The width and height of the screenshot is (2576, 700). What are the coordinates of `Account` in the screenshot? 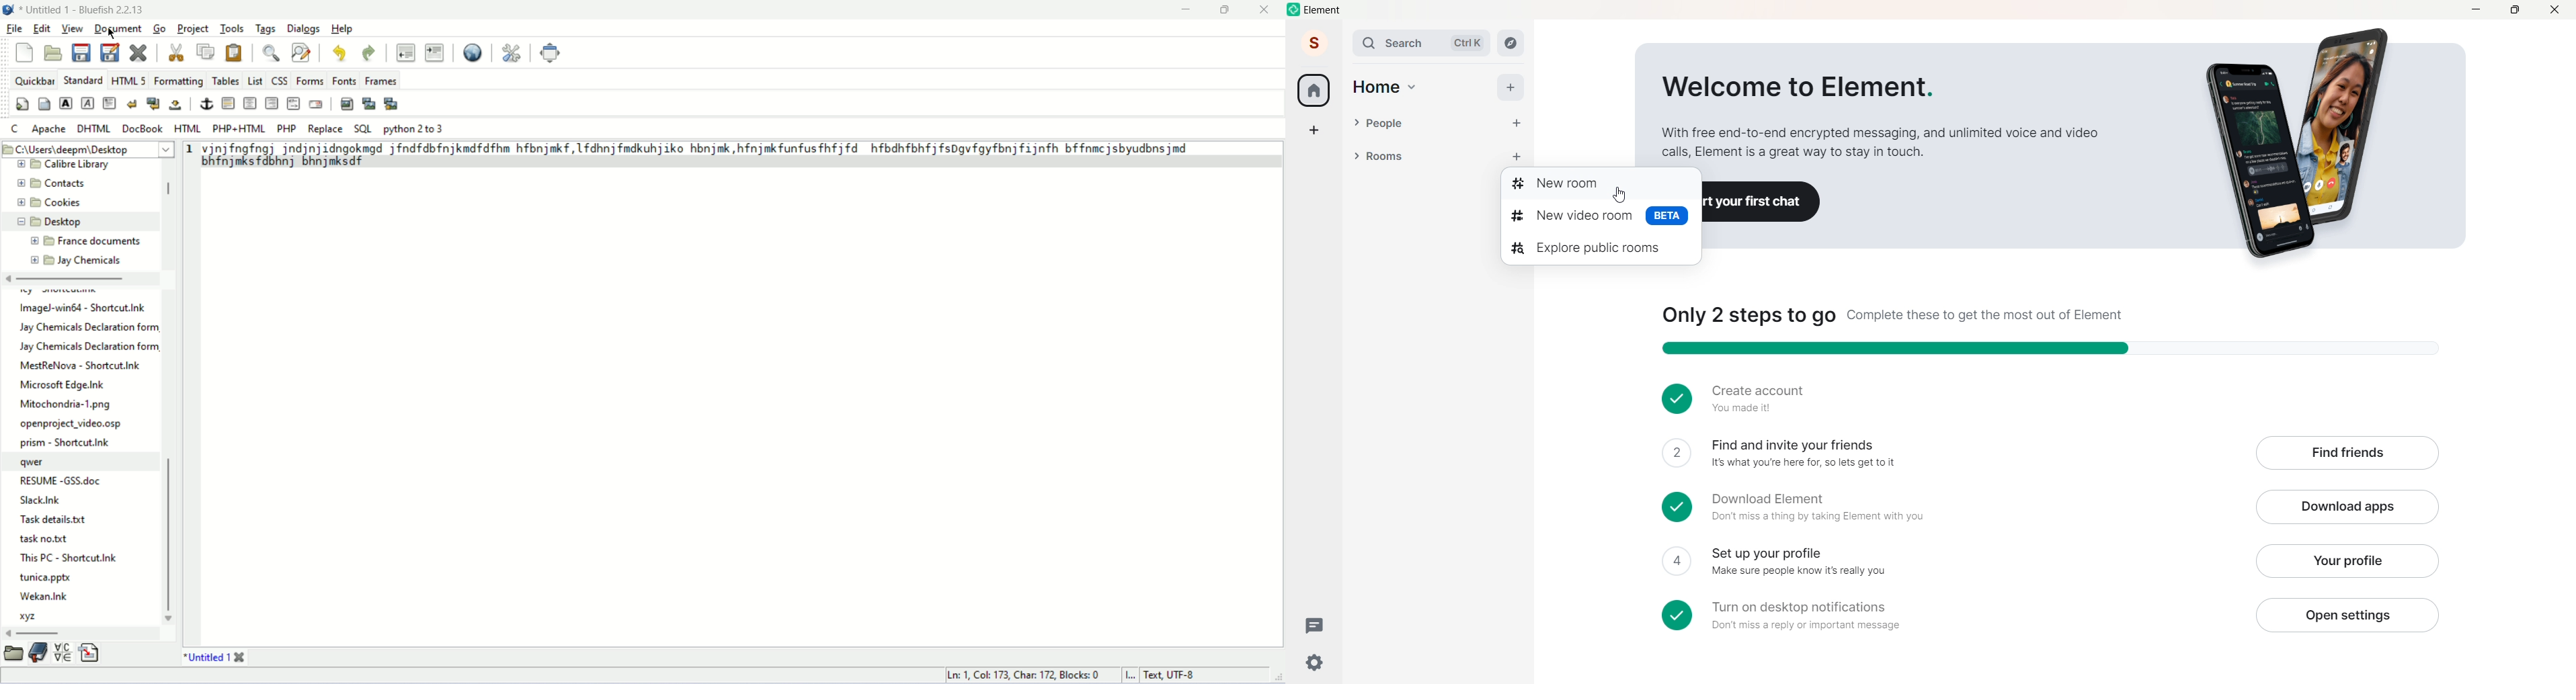 It's located at (1314, 42).